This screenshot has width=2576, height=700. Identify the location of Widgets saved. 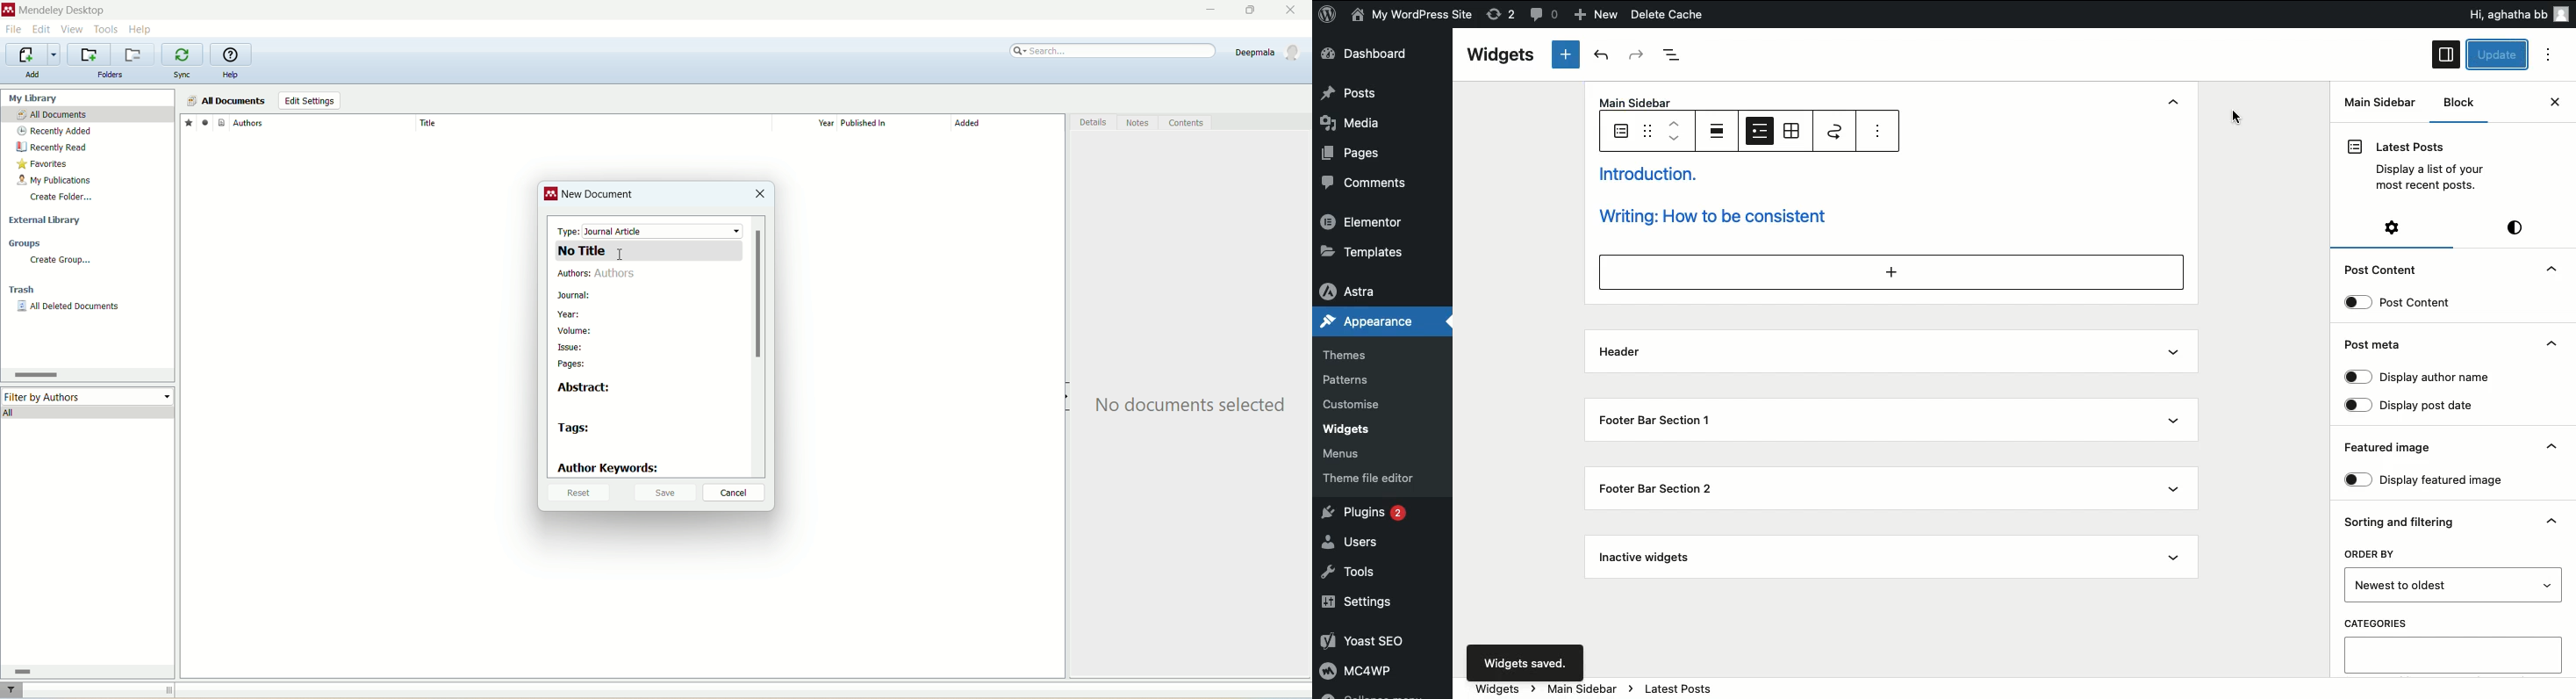
(1526, 661).